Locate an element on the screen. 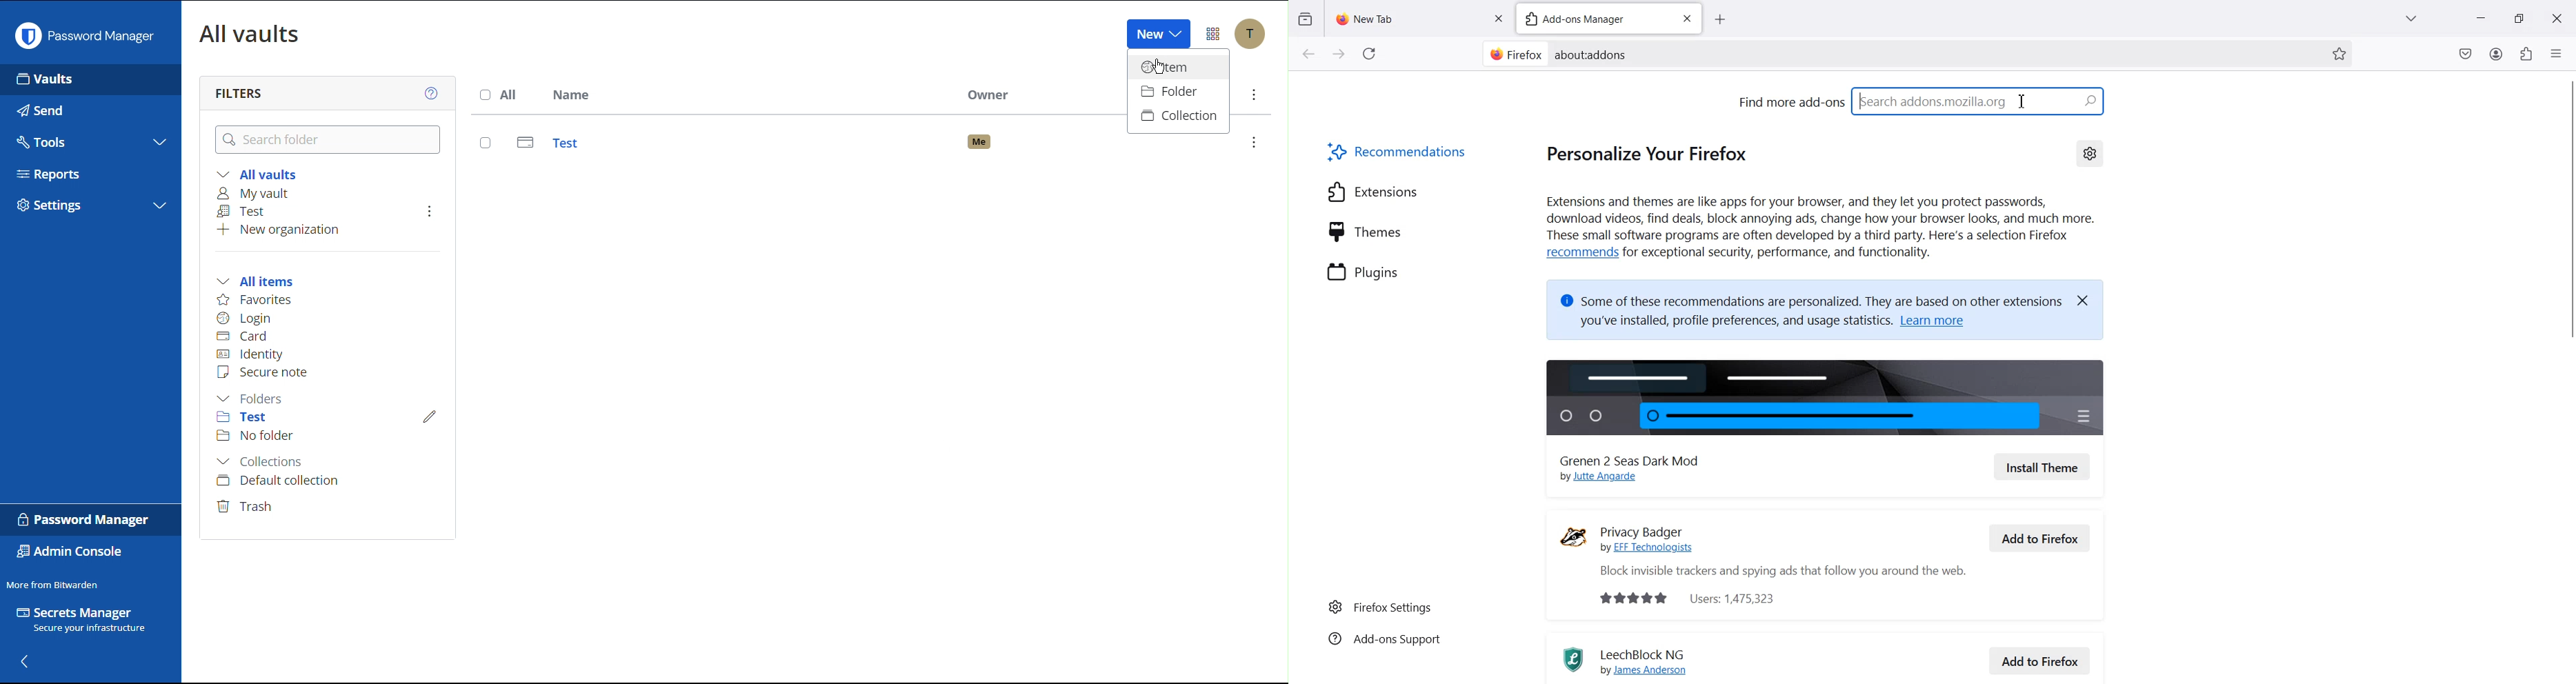 The width and height of the screenshot is (2576, 700). More Options is located at coordinates (1213, 34).